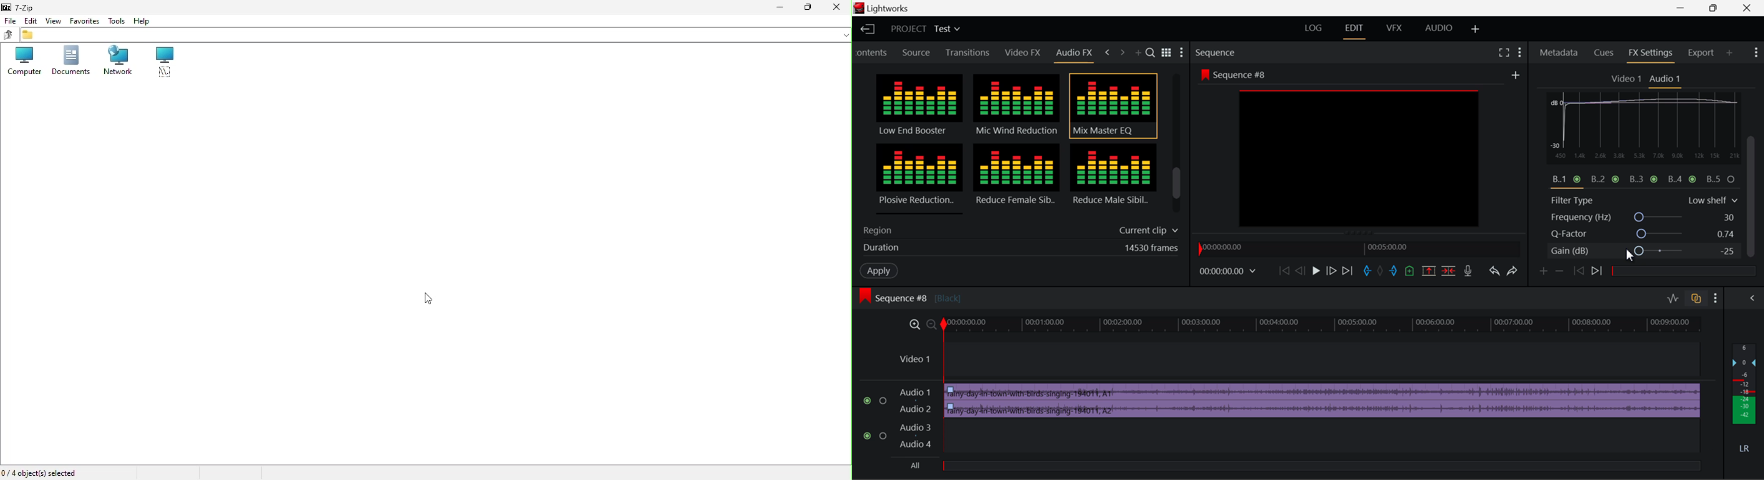 Image resolution: width=1764 pixels, height=504 pixels. I want to click on Video Layer, so click(1297, 360).